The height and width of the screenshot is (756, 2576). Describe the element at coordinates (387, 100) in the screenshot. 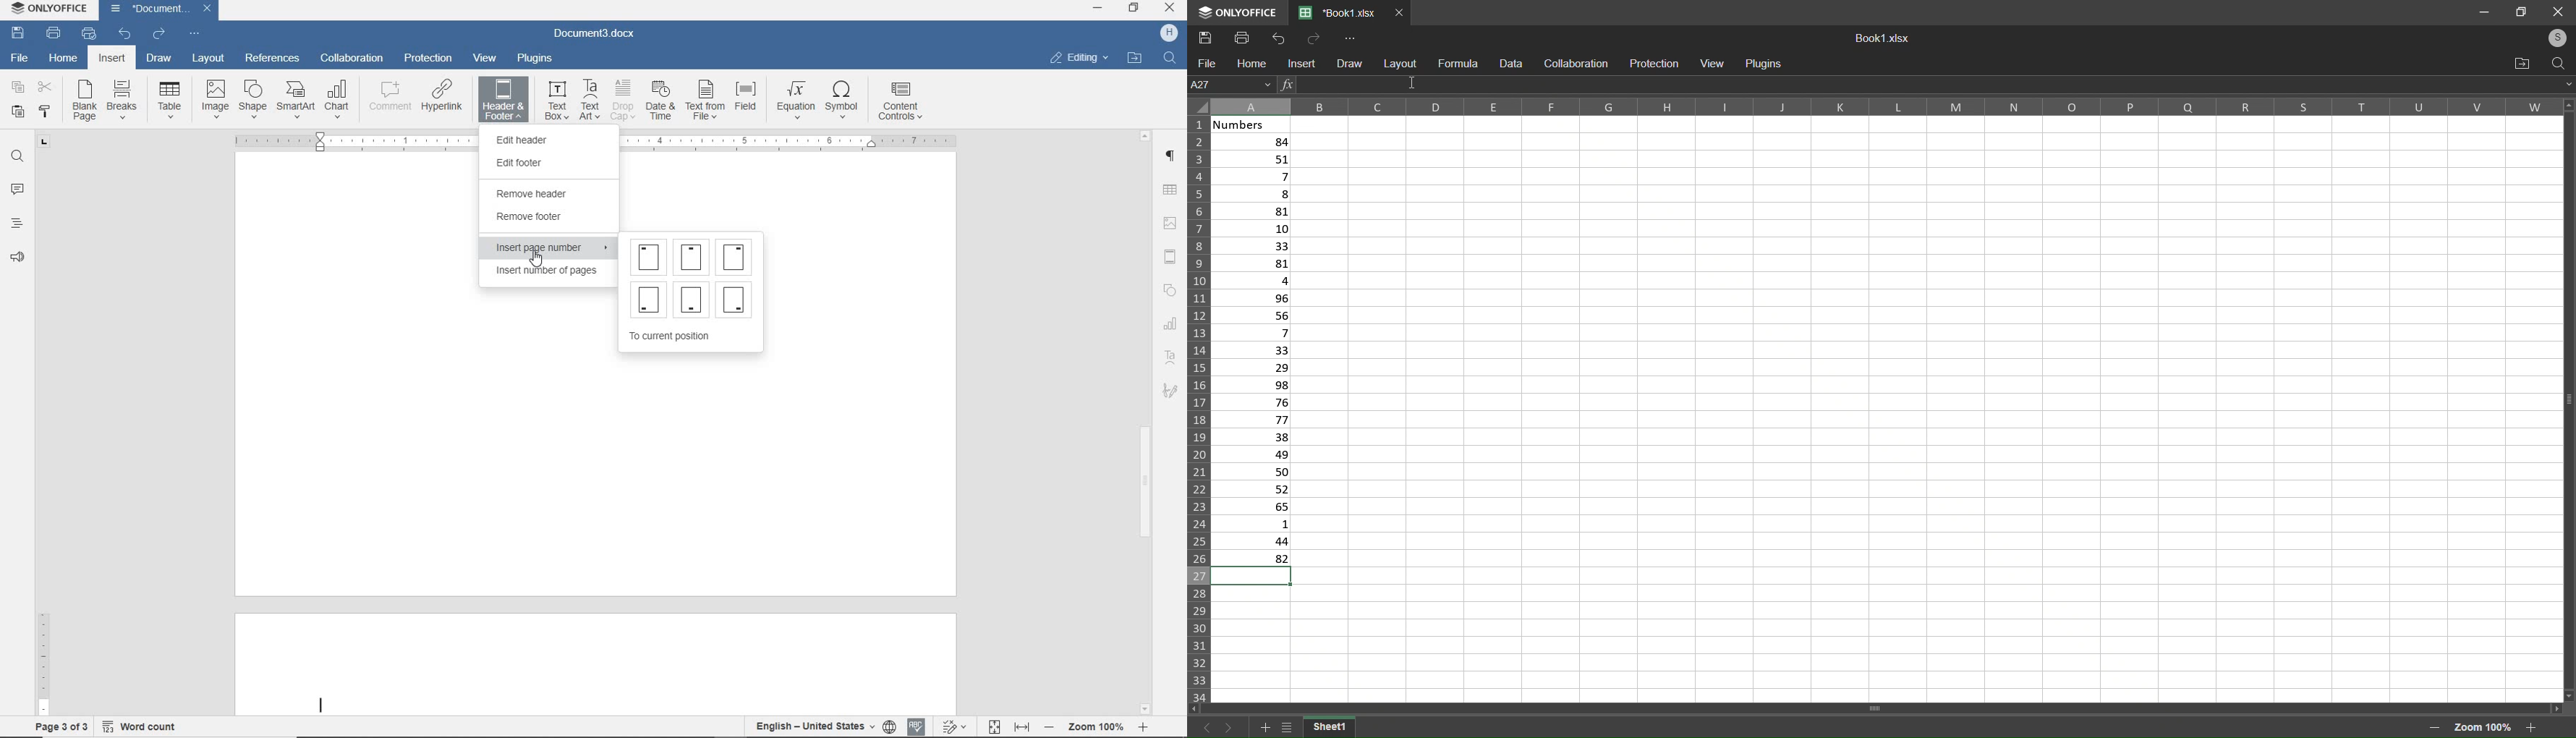

I see `COMMENT` at that location.